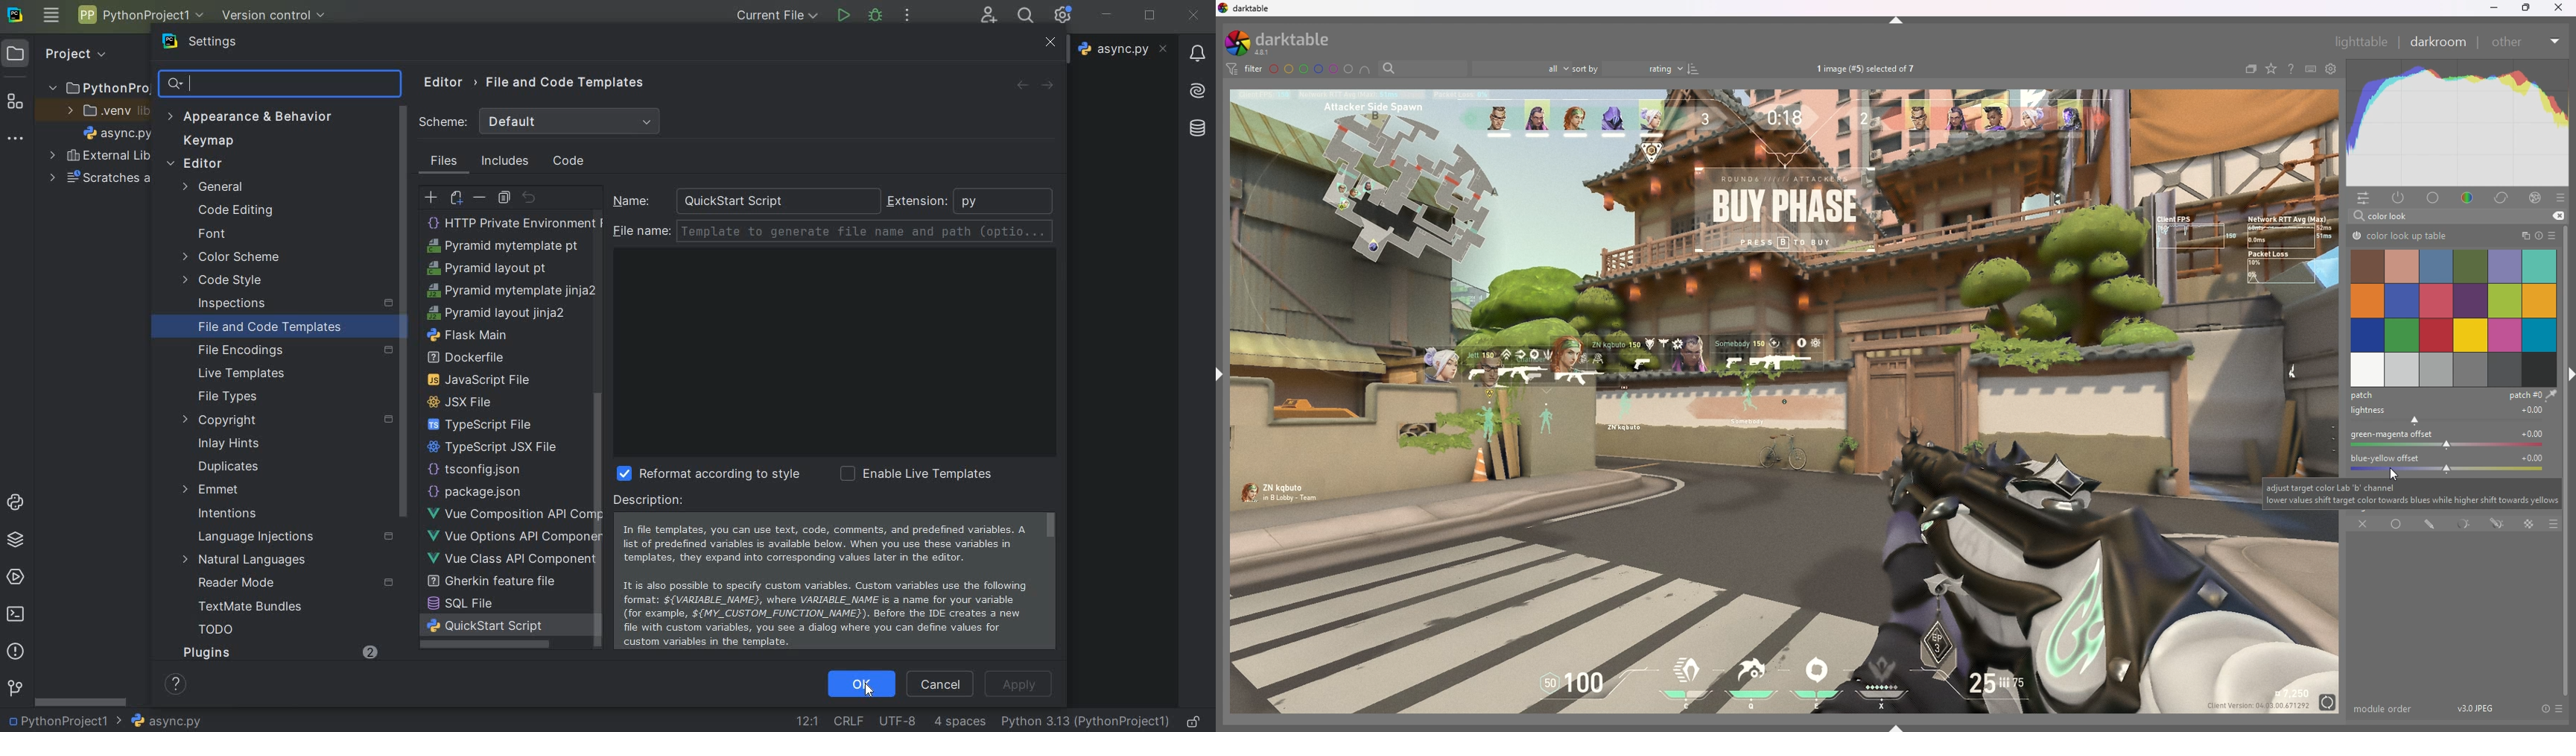  Describe the element at coordinates (1051, 48) in the screenshot. I see `Close` at that location.